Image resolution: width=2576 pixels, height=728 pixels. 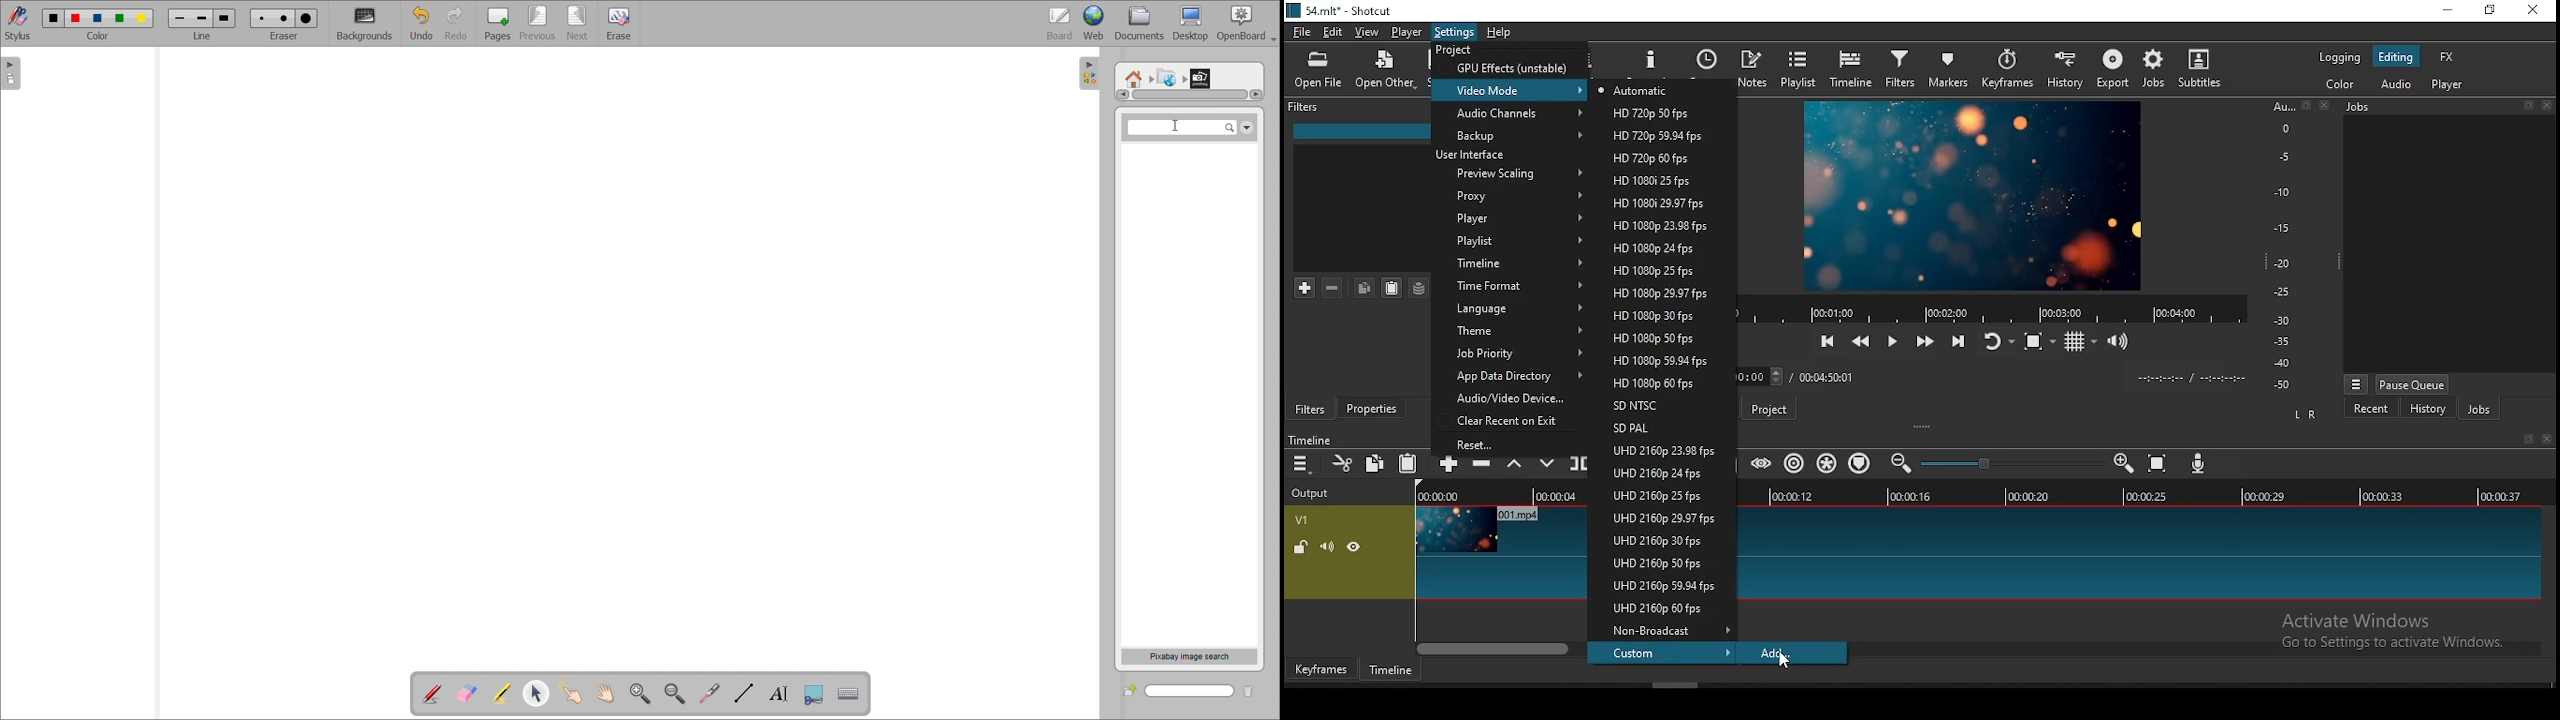 I want to click on Line, so click(x=203, y=36).